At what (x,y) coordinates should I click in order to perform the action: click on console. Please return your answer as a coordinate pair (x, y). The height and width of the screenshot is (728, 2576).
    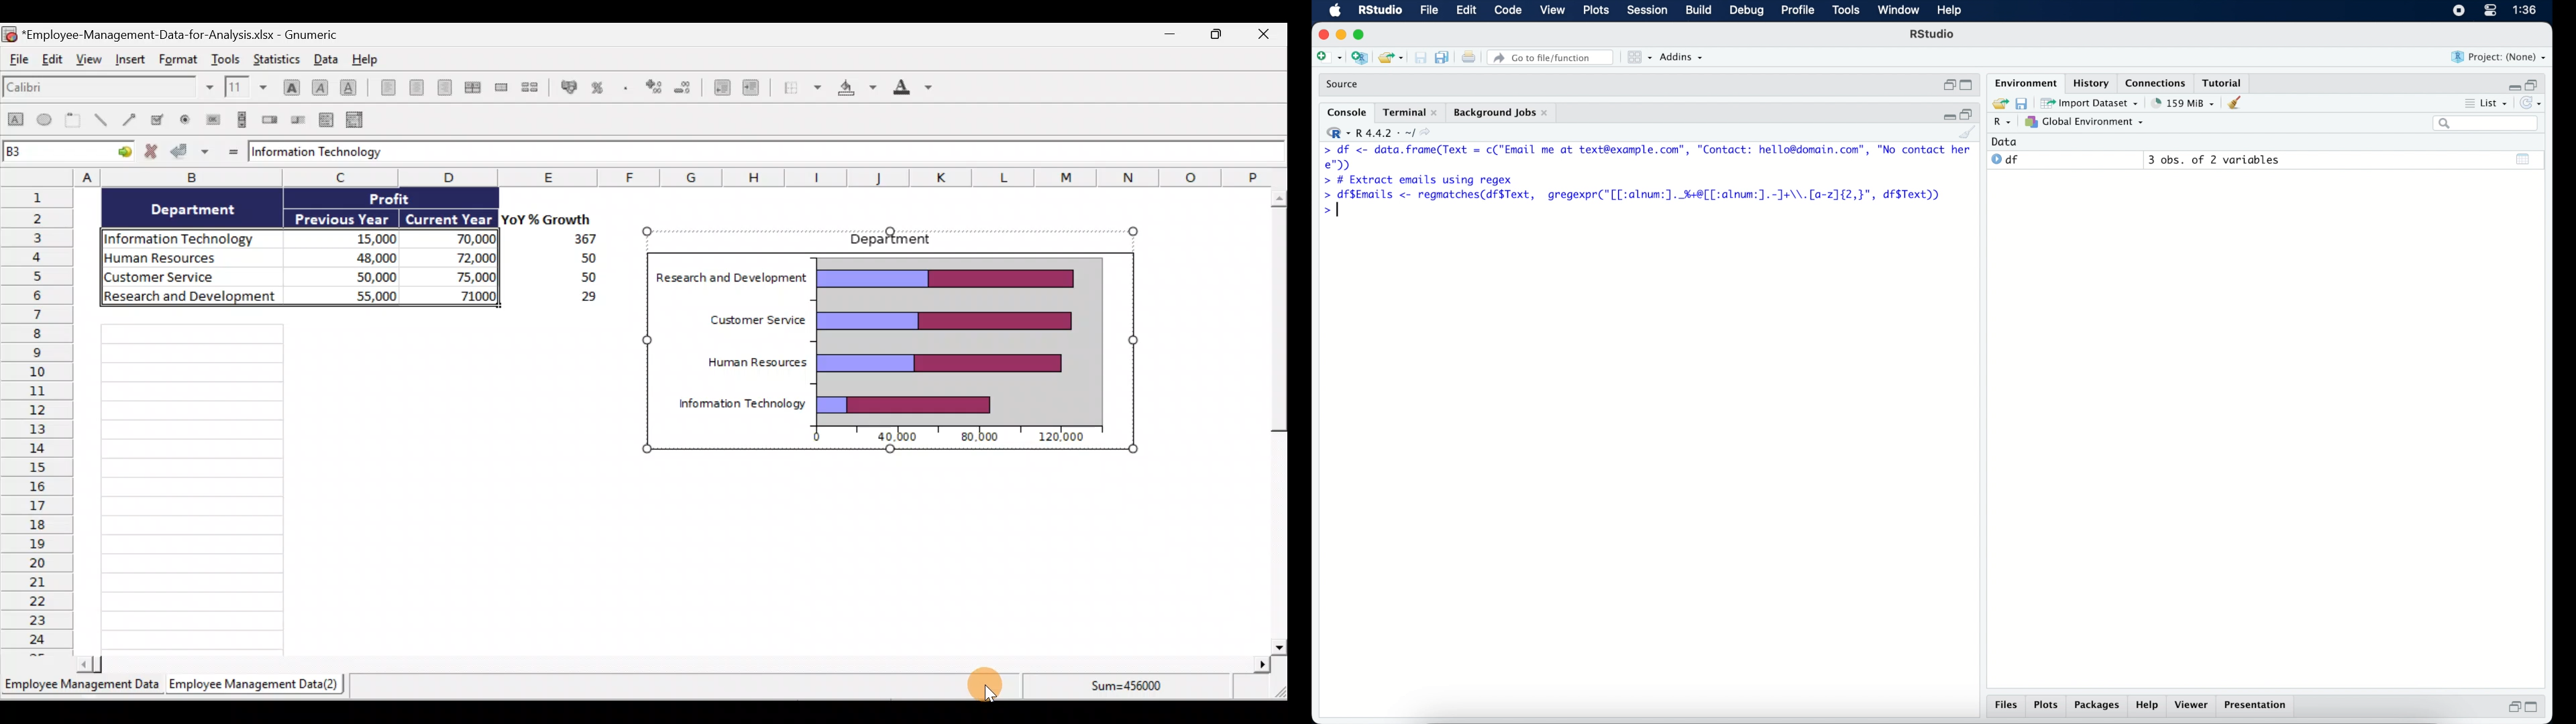
    Looking at the image, I should click on (1344, 111).